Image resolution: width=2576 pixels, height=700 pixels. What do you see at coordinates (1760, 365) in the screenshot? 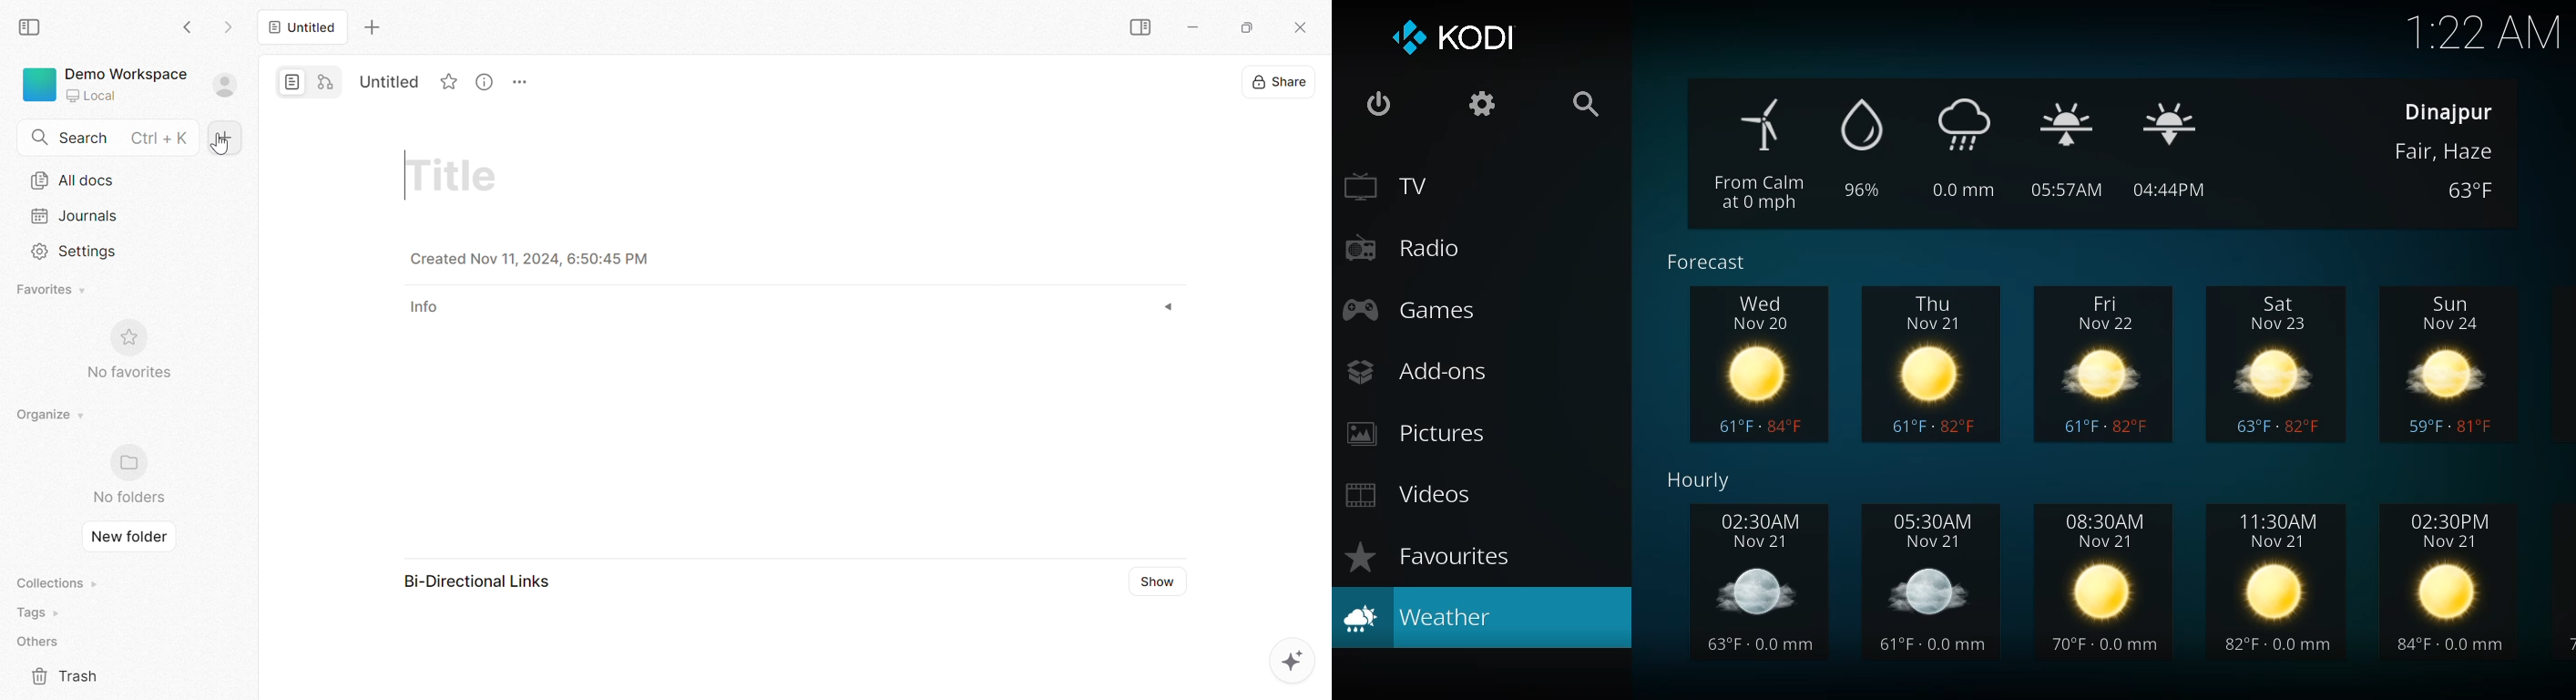
I see `wed` at bounding box center [1760, 365].